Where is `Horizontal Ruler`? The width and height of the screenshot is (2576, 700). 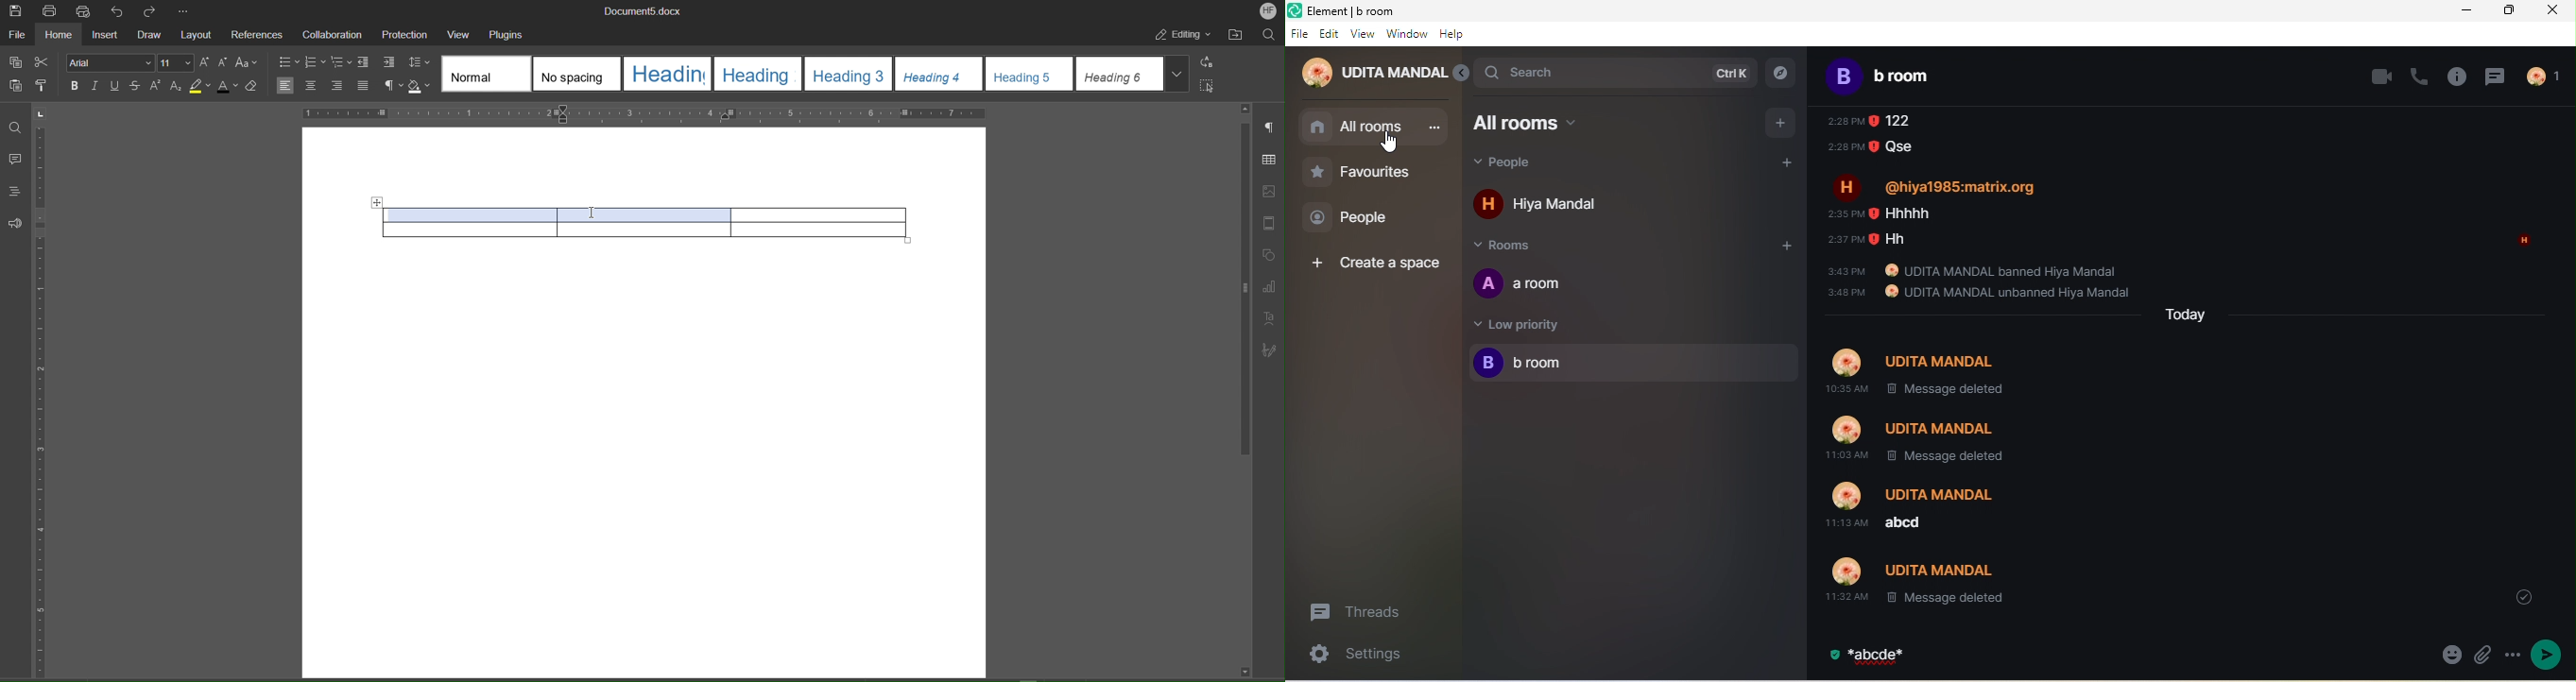 Horizontal Ruler is located at coordinates (643, 113).